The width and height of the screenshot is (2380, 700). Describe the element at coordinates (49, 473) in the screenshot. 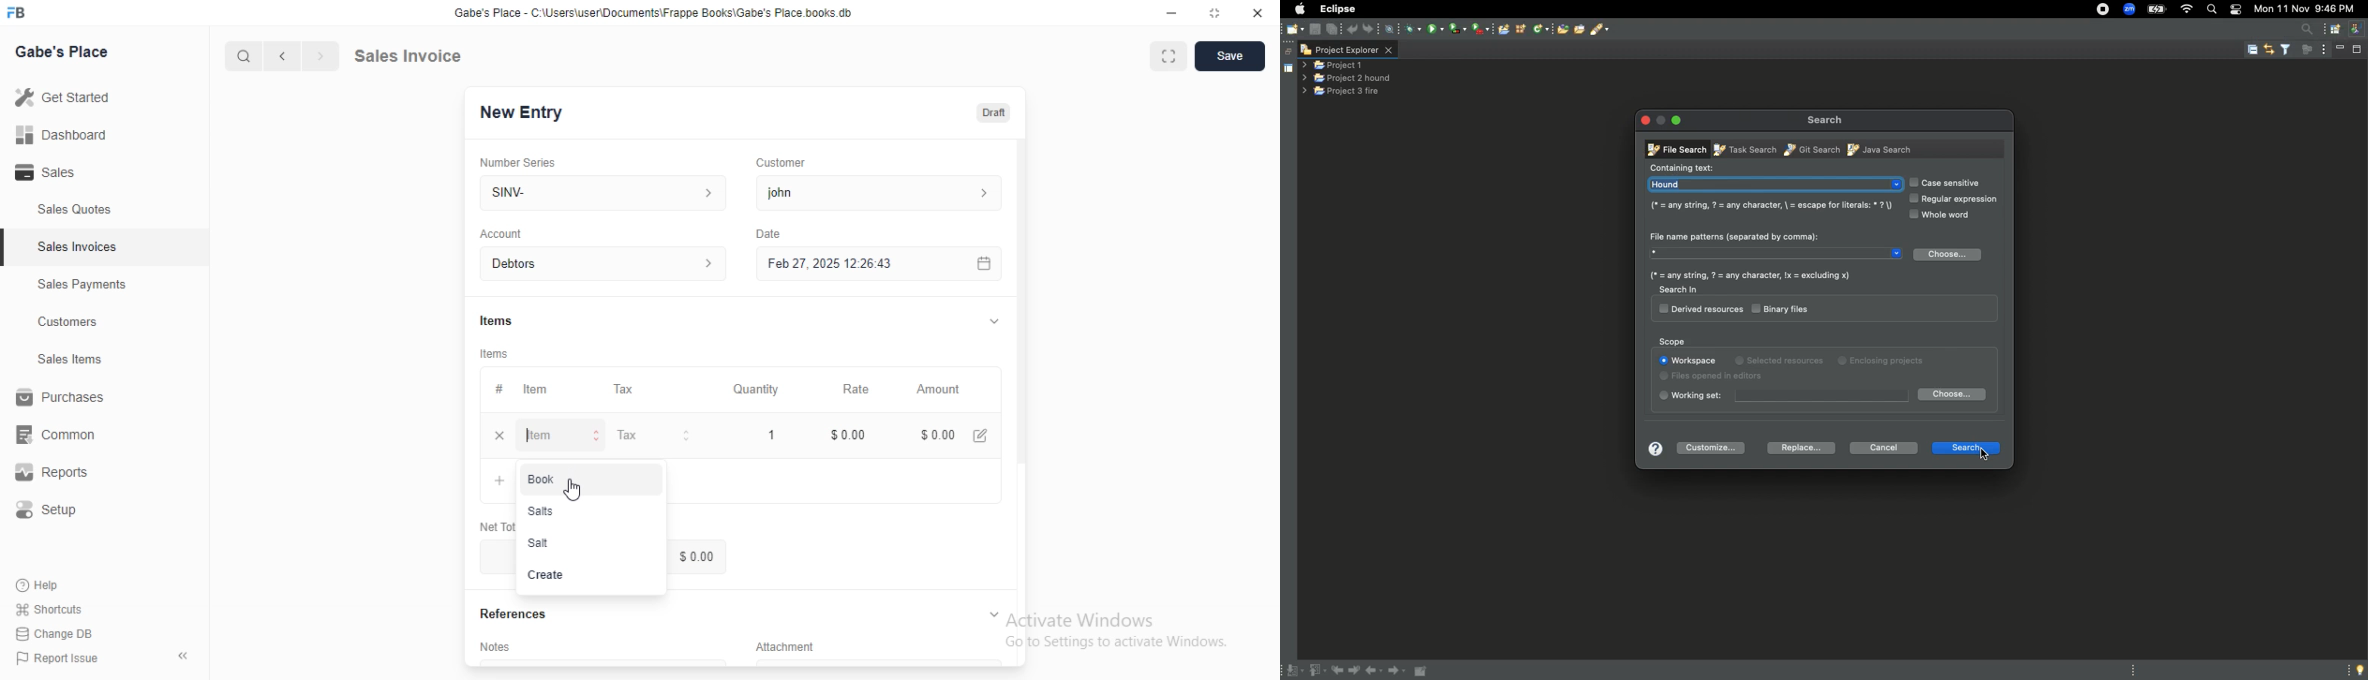

I see `Reports` at that location.